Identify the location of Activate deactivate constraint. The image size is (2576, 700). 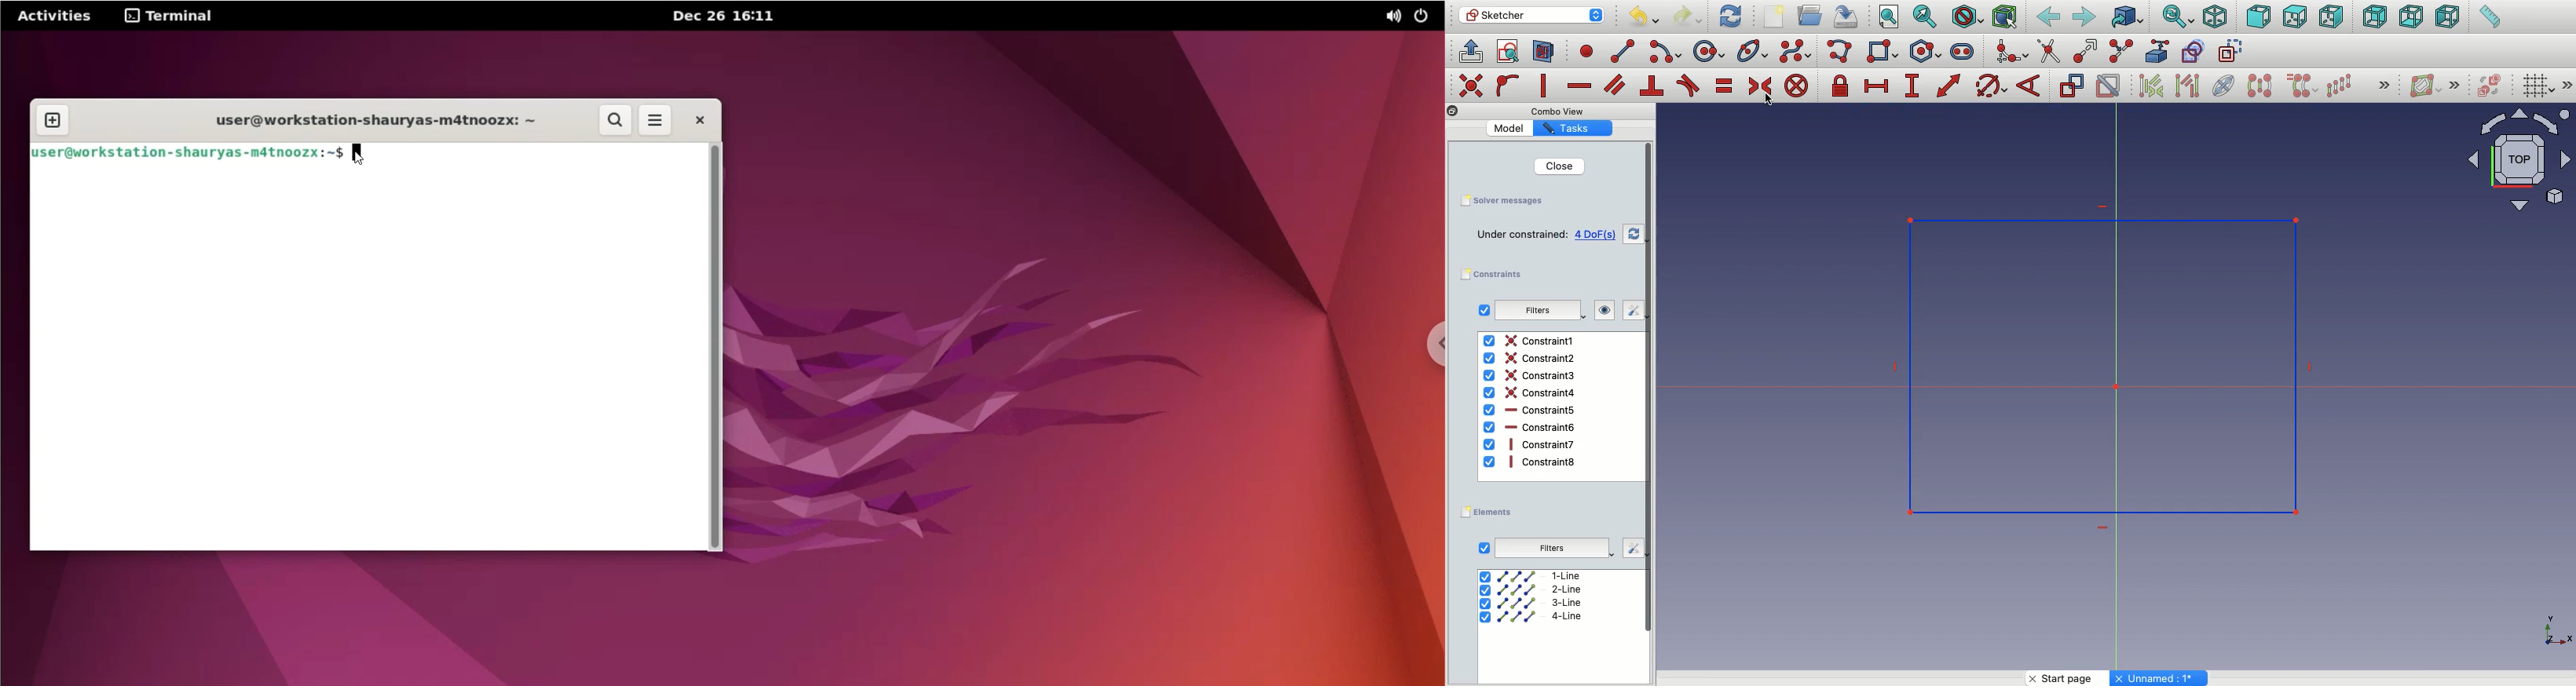
(2109, 87).